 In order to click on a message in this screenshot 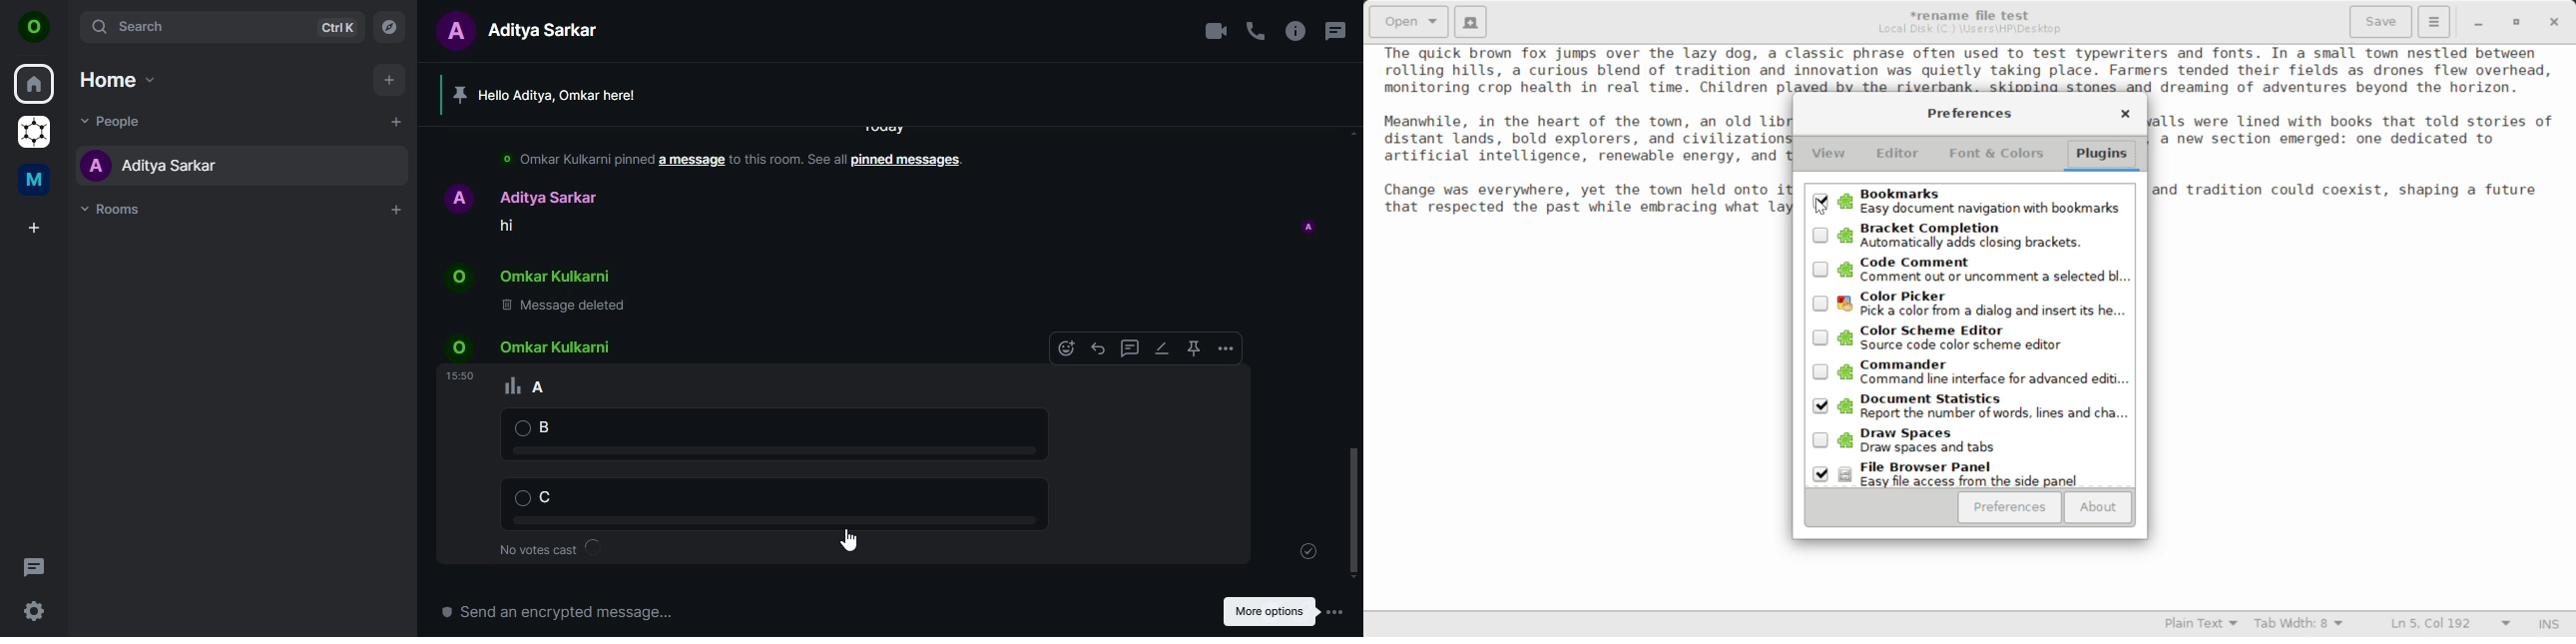, I will do `click(694, 163)`.